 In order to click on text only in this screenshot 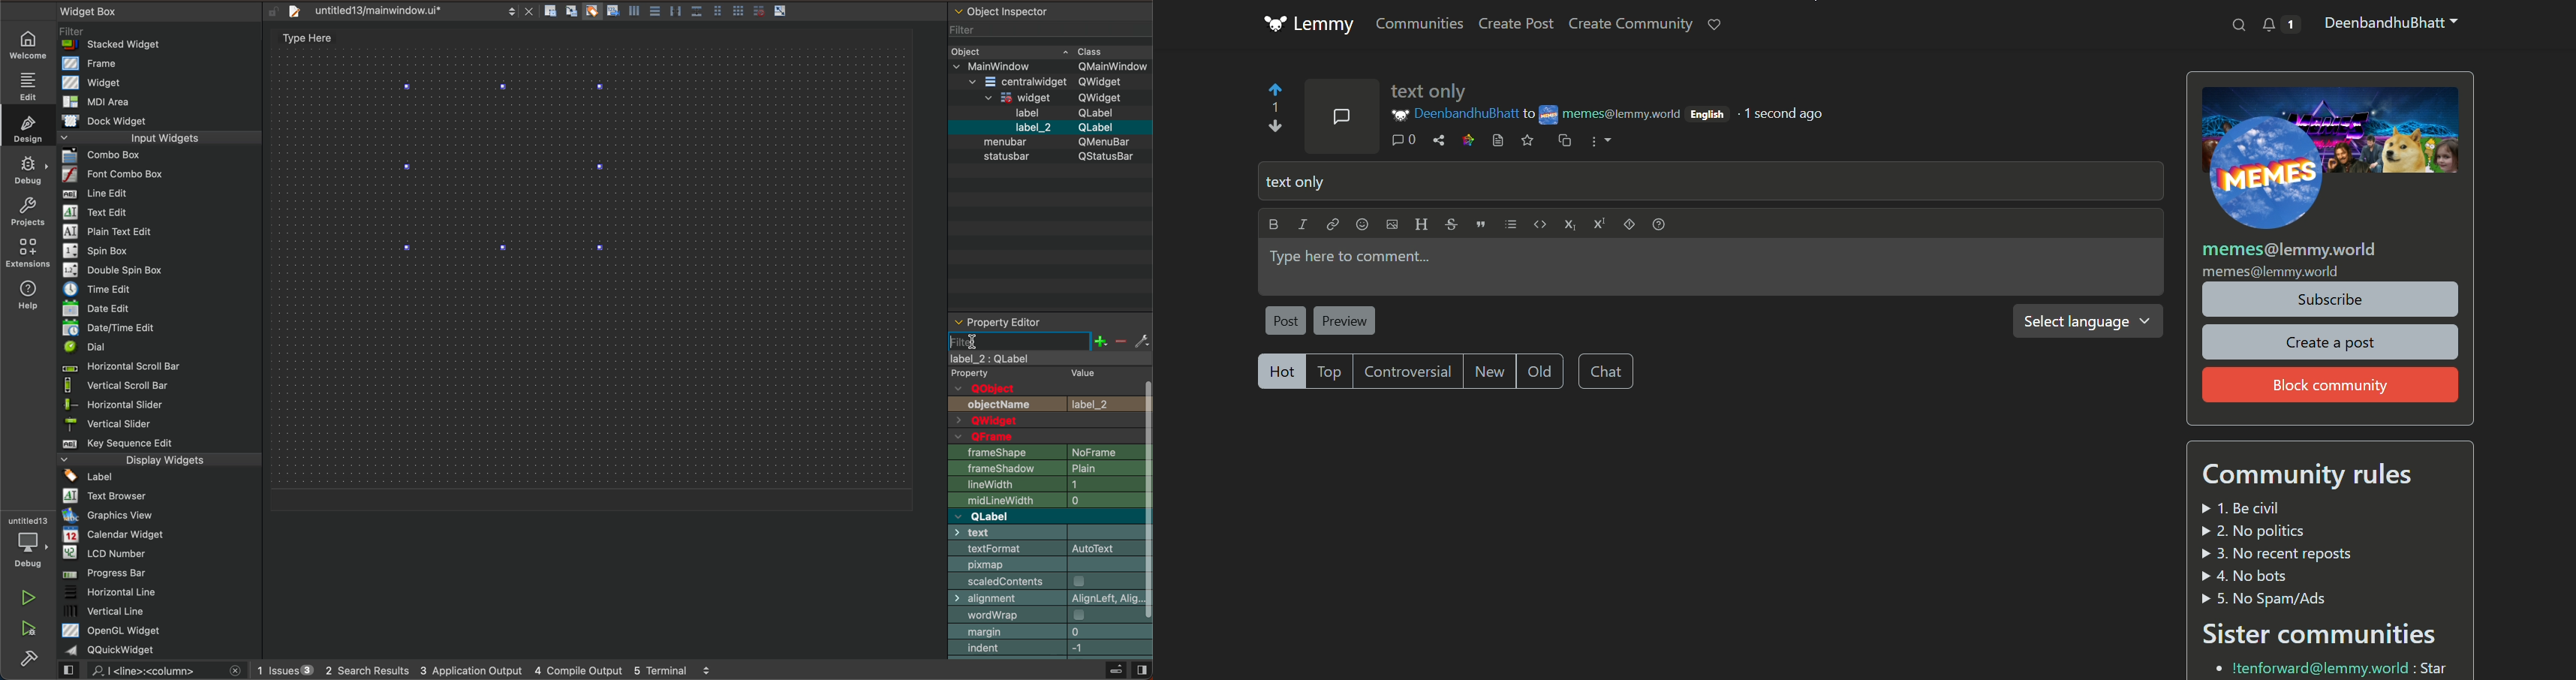, I will do `click(1431, 92)`.